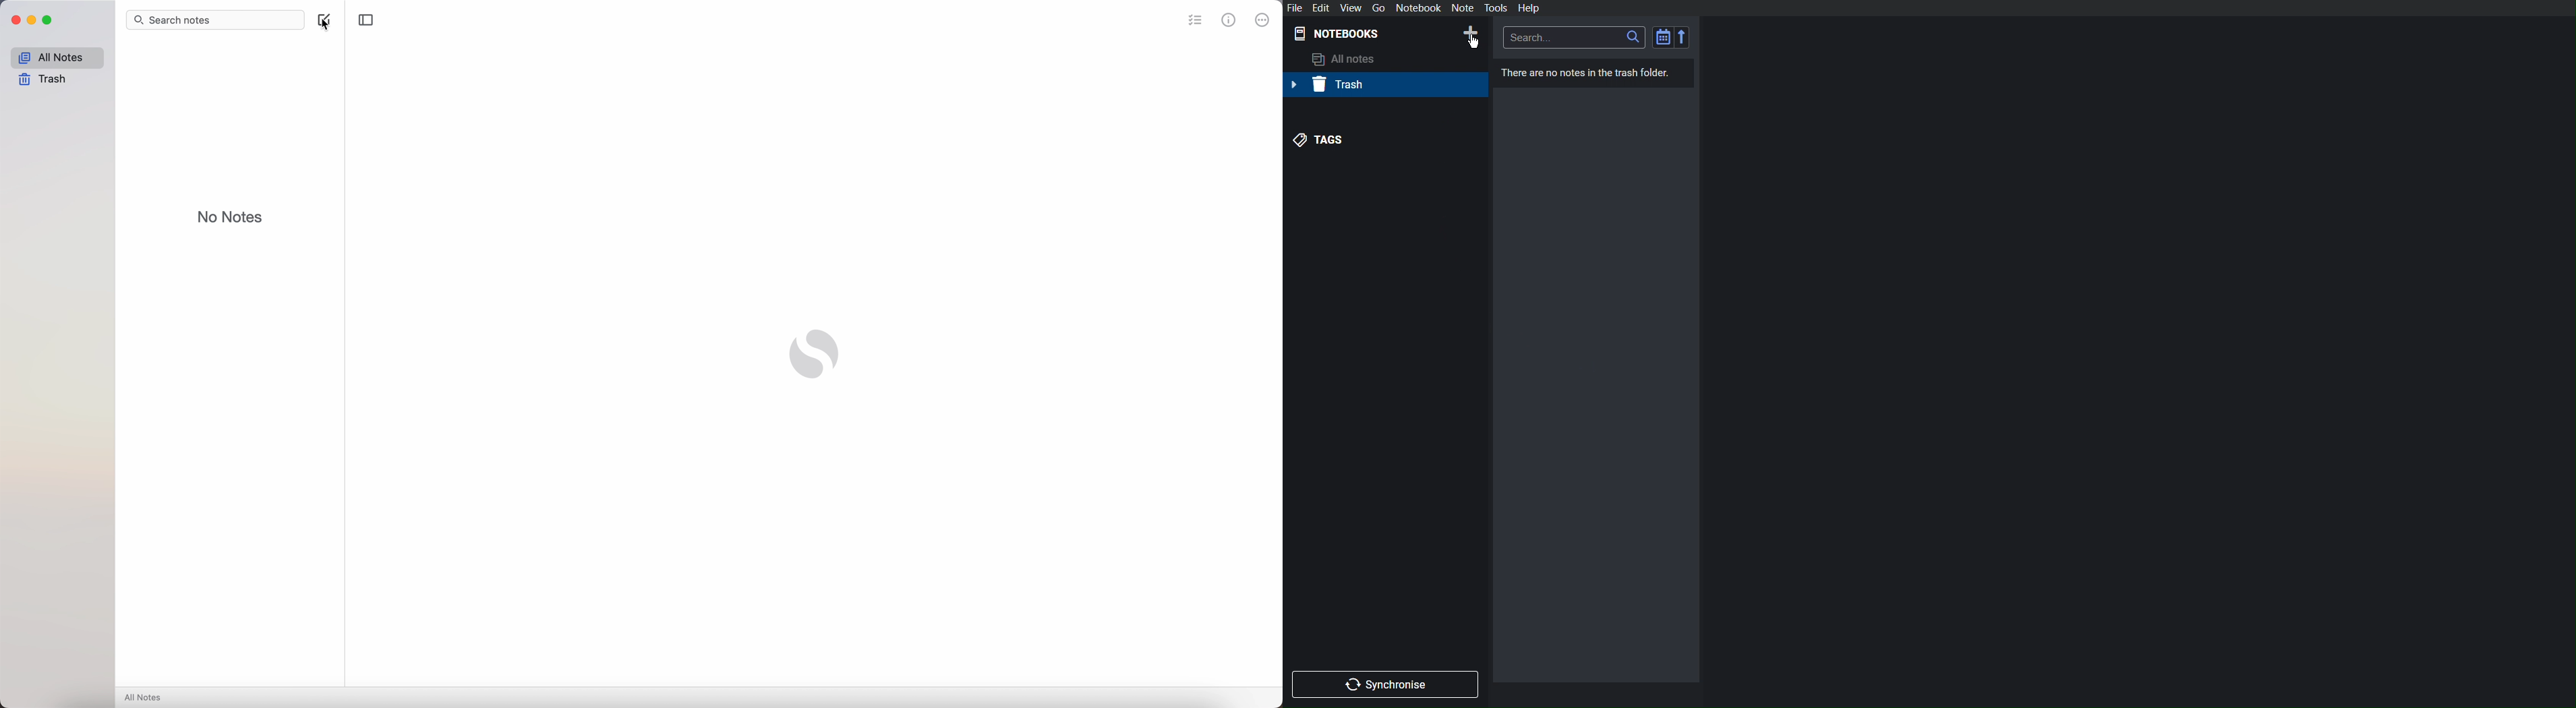 The image size is (2576, 728). Describe the element at coordinates (1338, 34) in the screenshot. I see `Notebooks` at that location.